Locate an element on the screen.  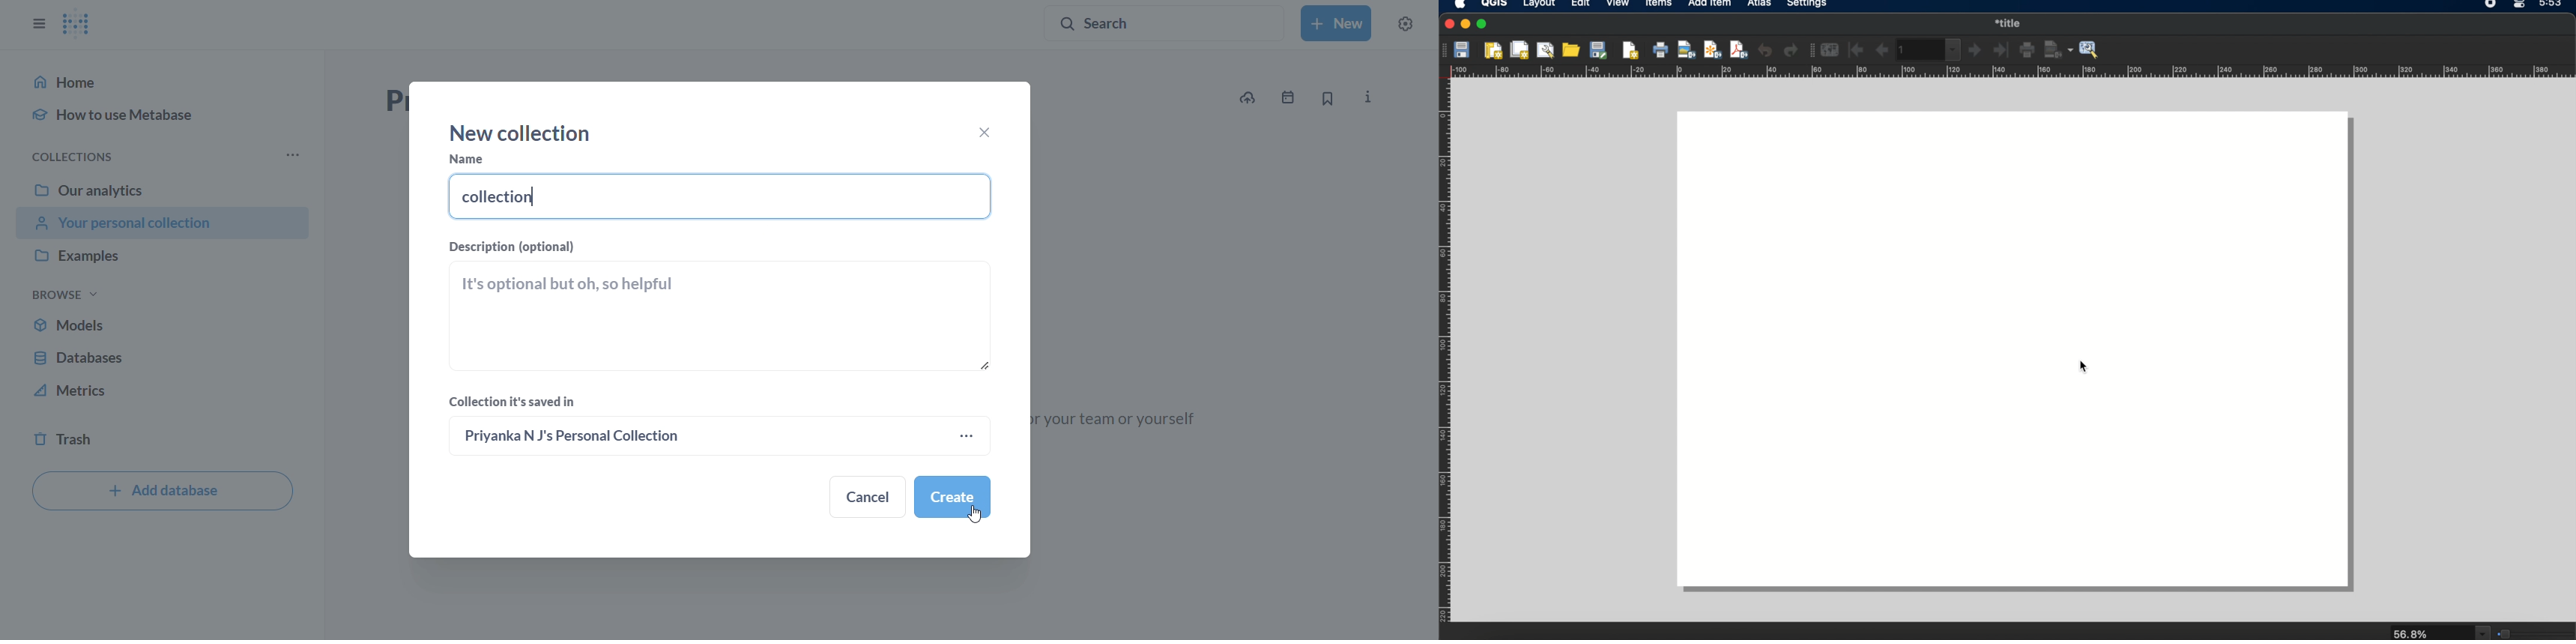
duplicate layout is located at coordinates (1521, 49).